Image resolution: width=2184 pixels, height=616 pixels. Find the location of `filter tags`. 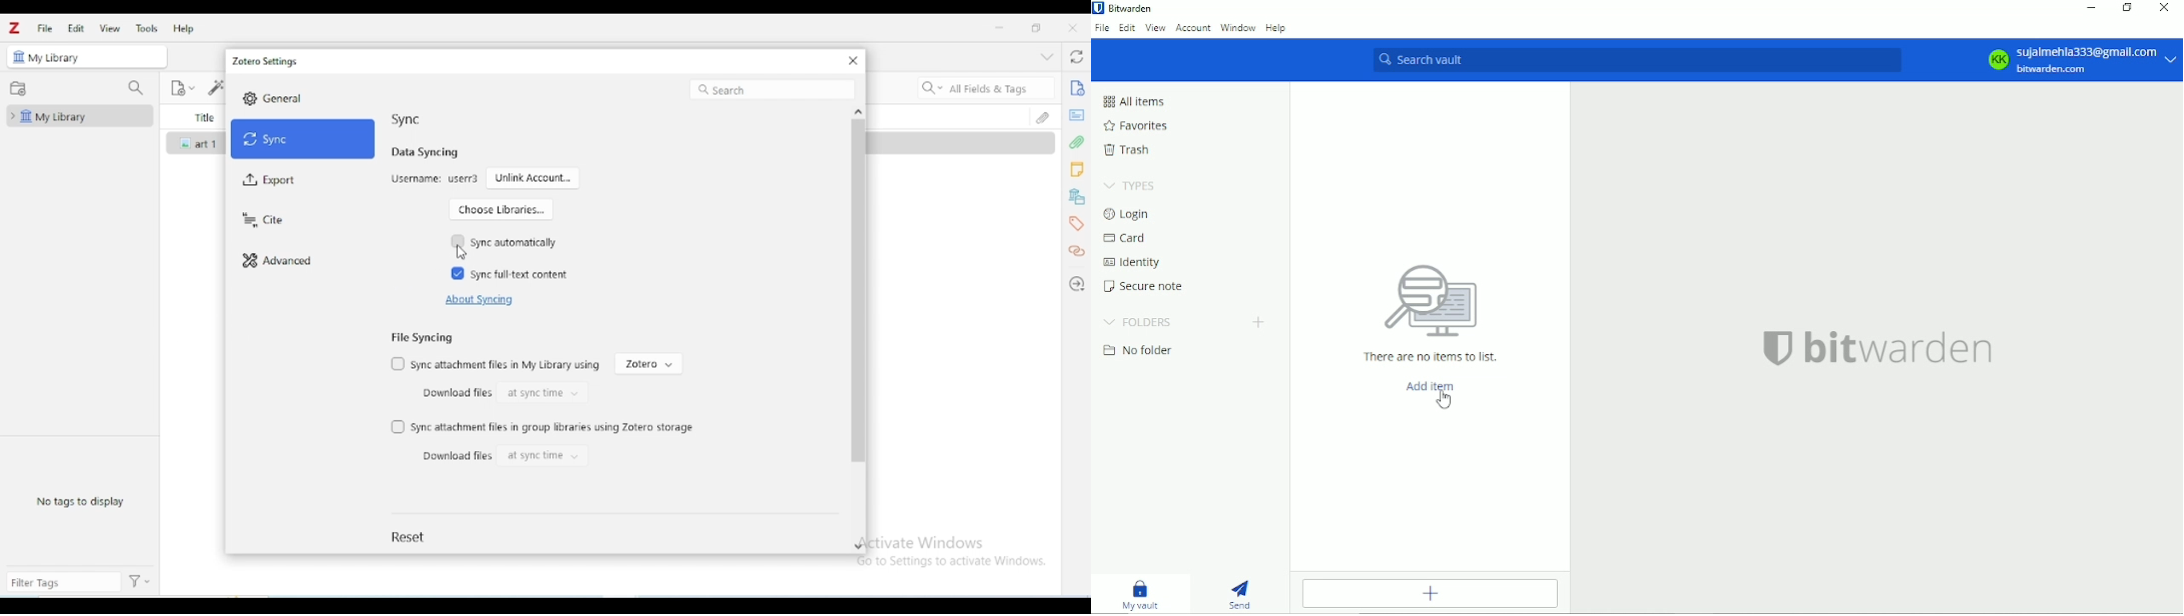

filter tags is located at coordinates (63, 582).